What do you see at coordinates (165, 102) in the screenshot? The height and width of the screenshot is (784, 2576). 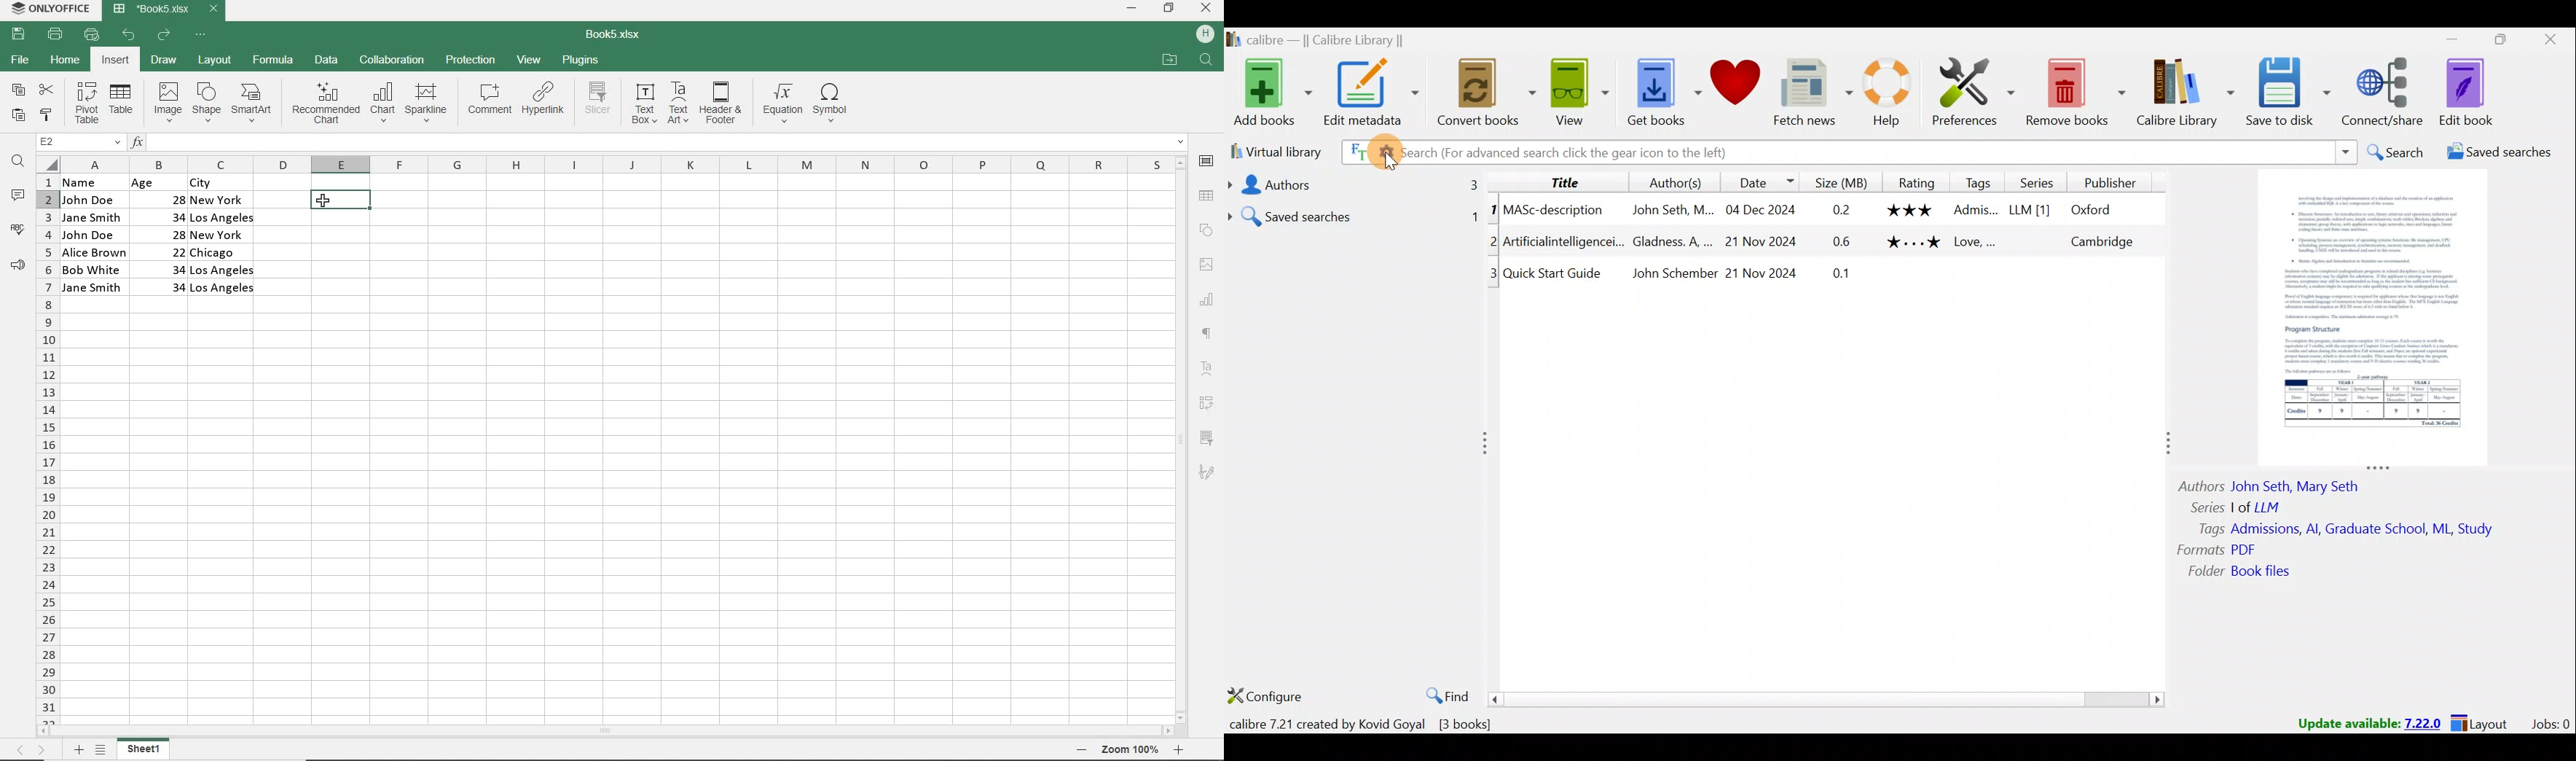 I see `IMAGE` at bounding box center [165, 102].